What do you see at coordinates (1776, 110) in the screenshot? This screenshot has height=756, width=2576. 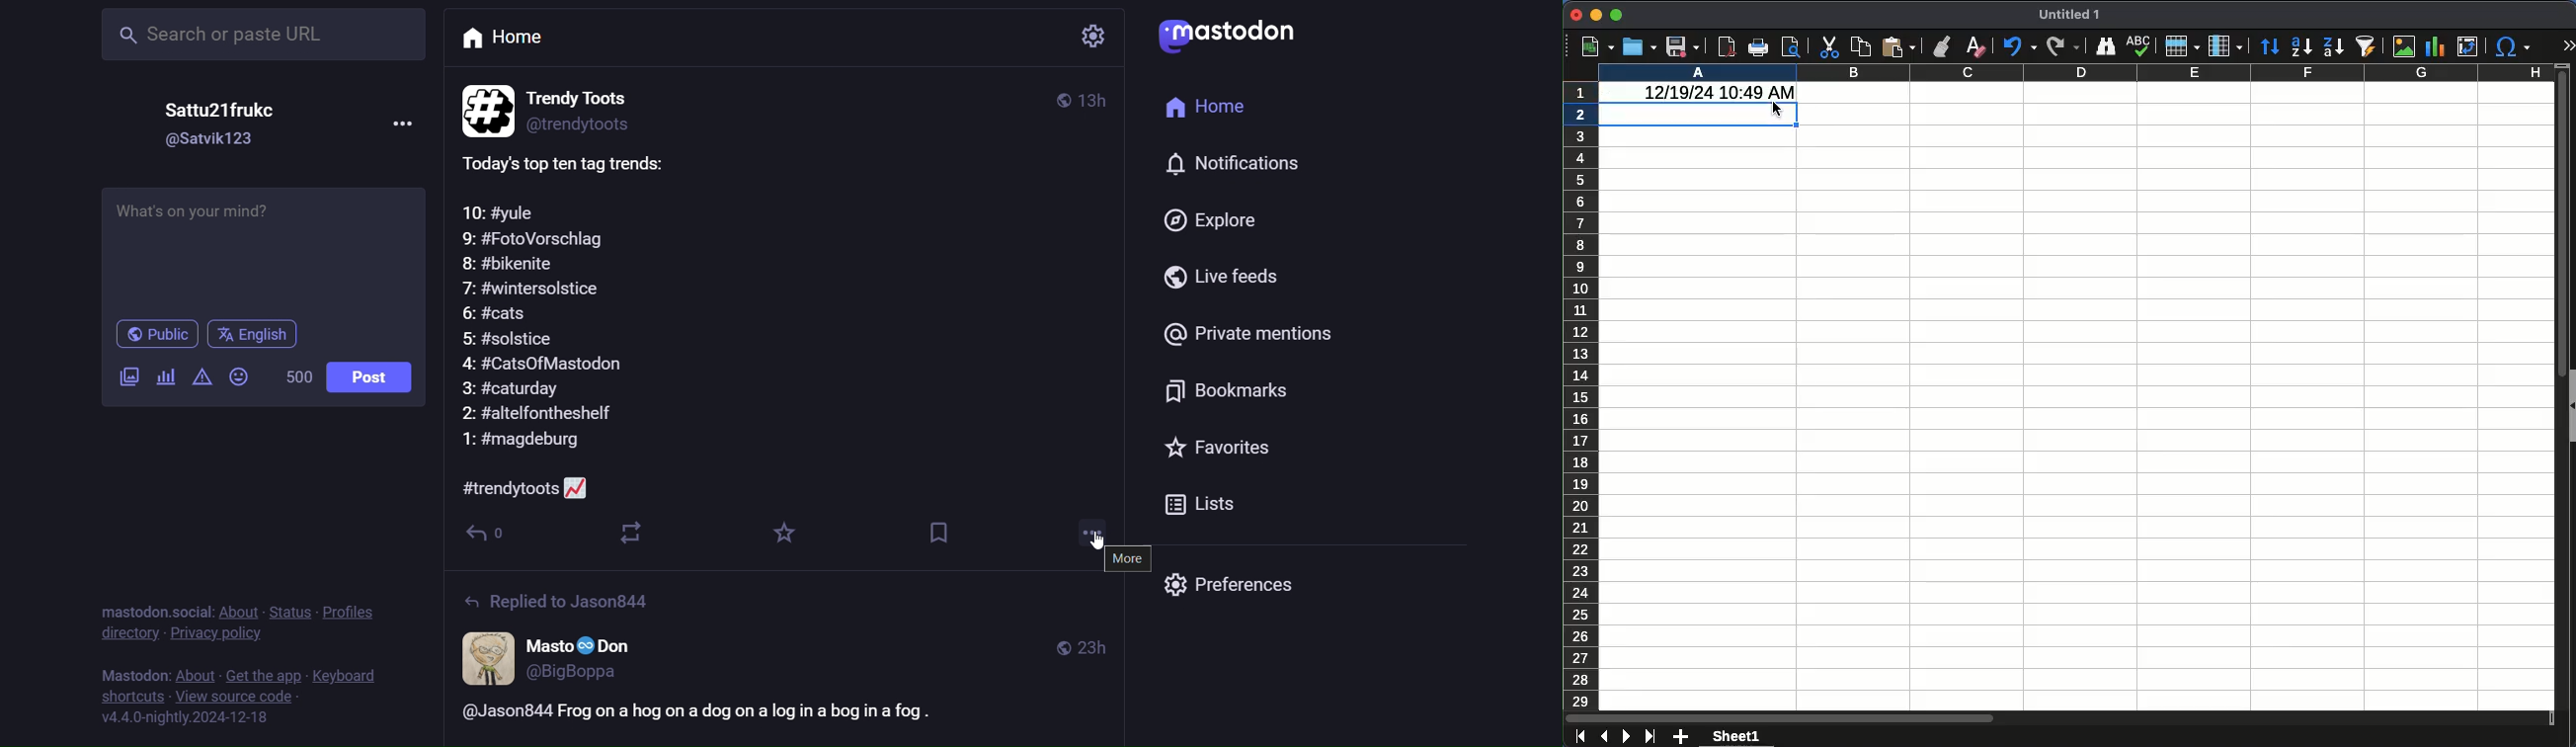 I see `cursor` at bounding box center [1776, 110].